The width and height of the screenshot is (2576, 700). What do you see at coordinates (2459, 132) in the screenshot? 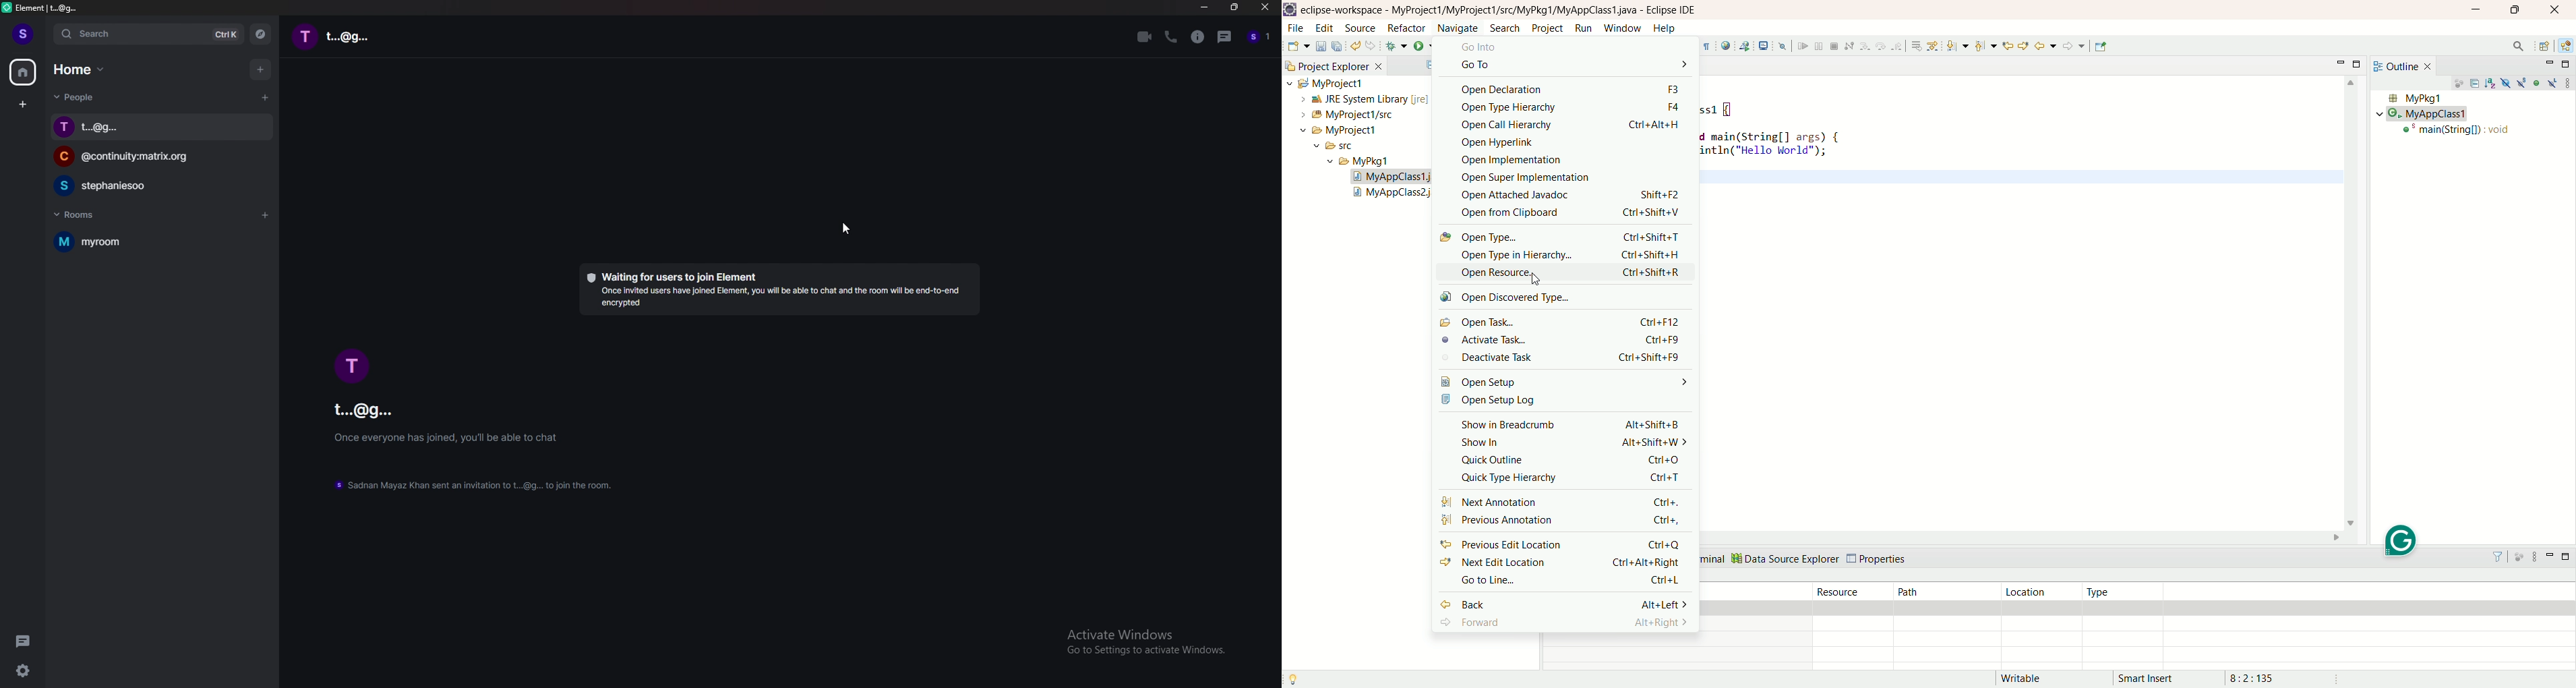
I see `main string` at bounding box center [2459, 132].